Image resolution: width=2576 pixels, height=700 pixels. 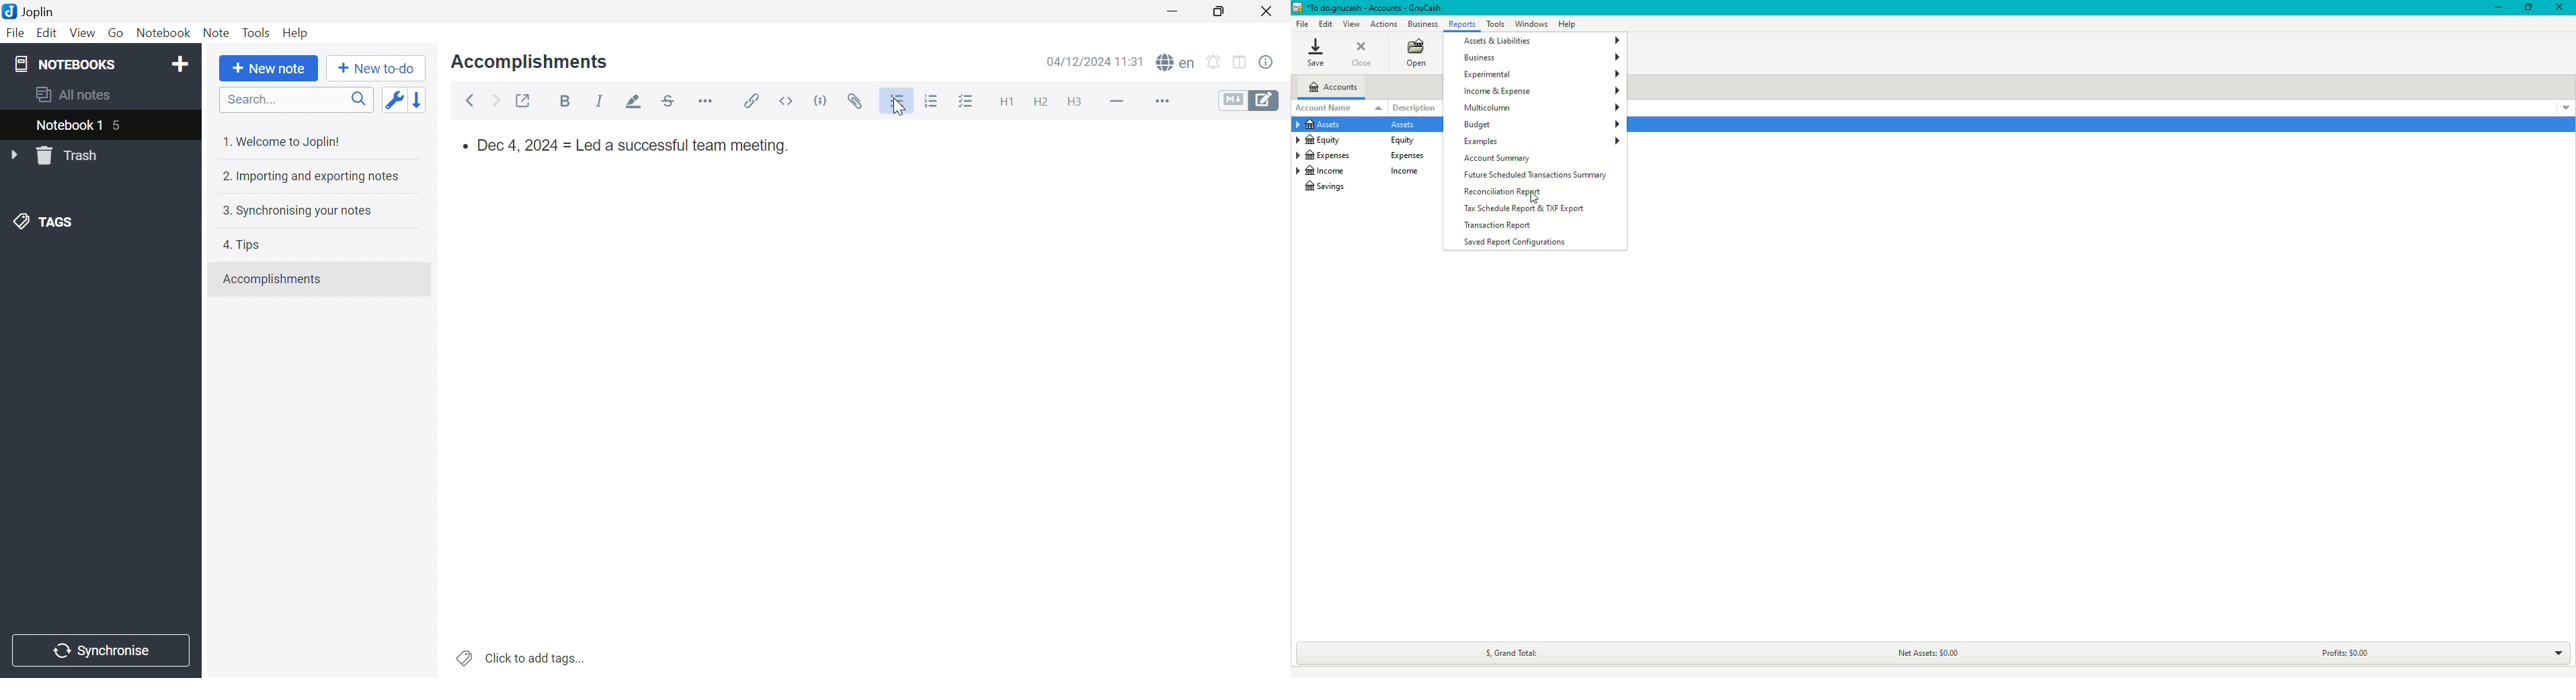 I want to click on Heading 2, so click(x=1039, y=100).